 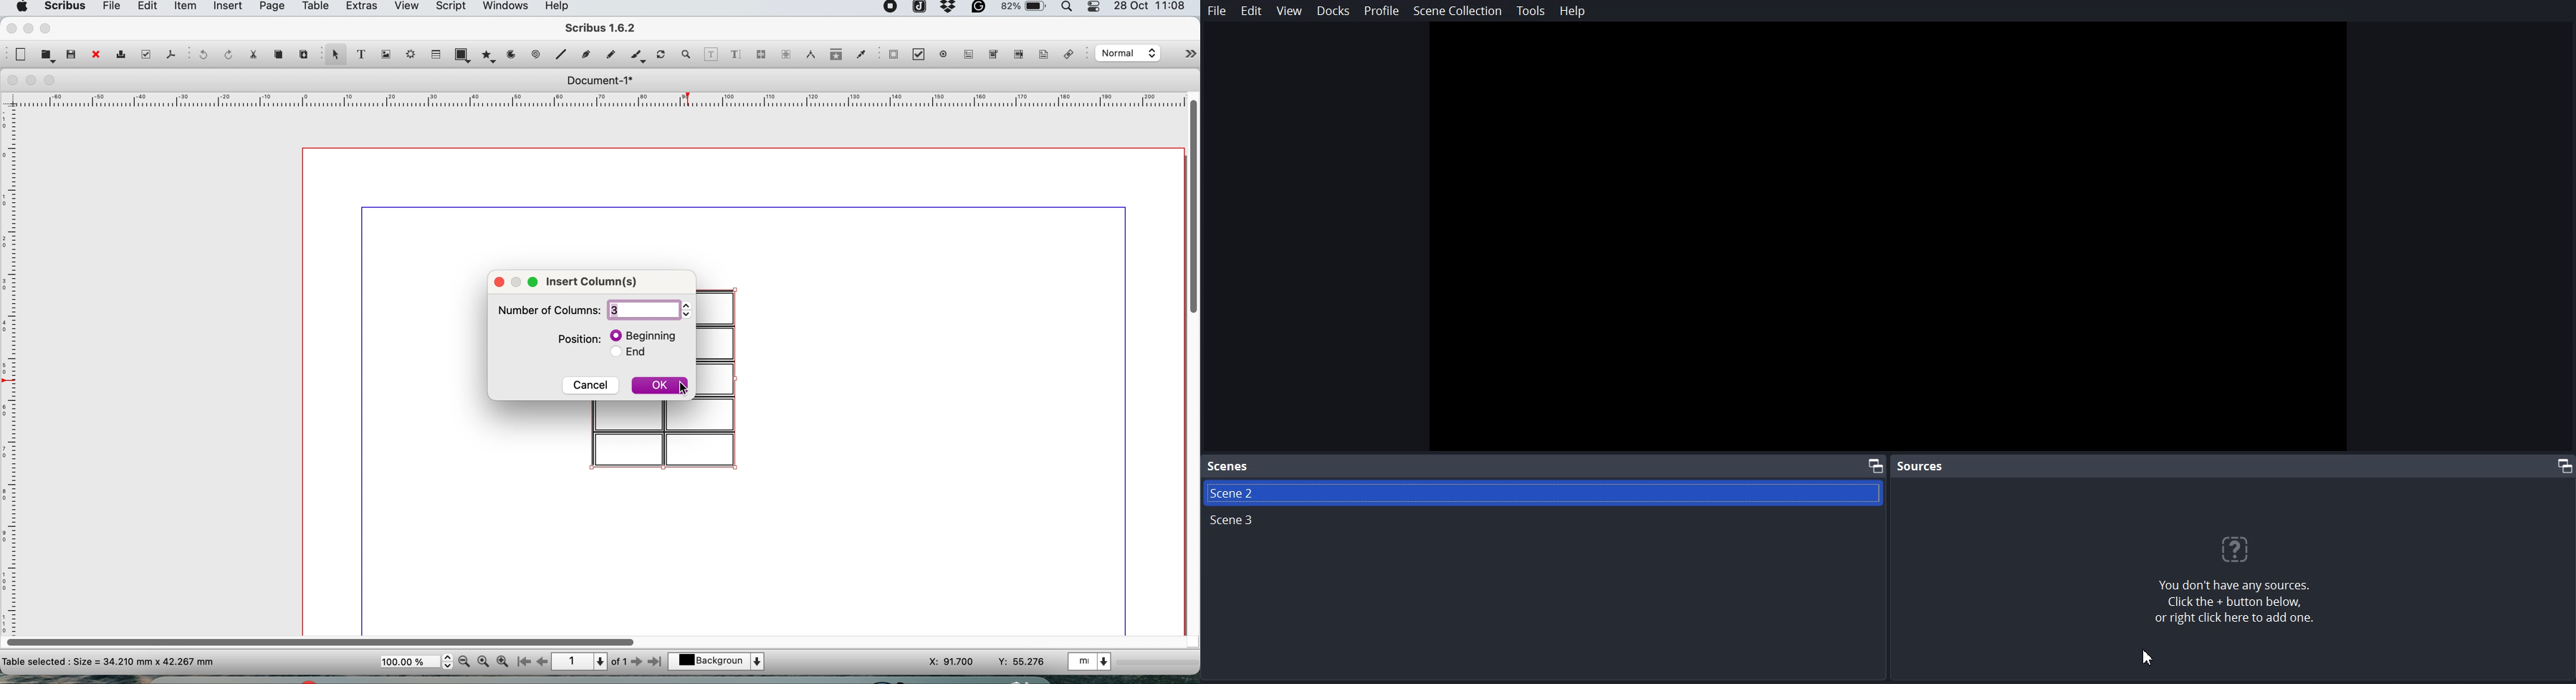 I want to click on date and time, so click(x=1152, y=7).